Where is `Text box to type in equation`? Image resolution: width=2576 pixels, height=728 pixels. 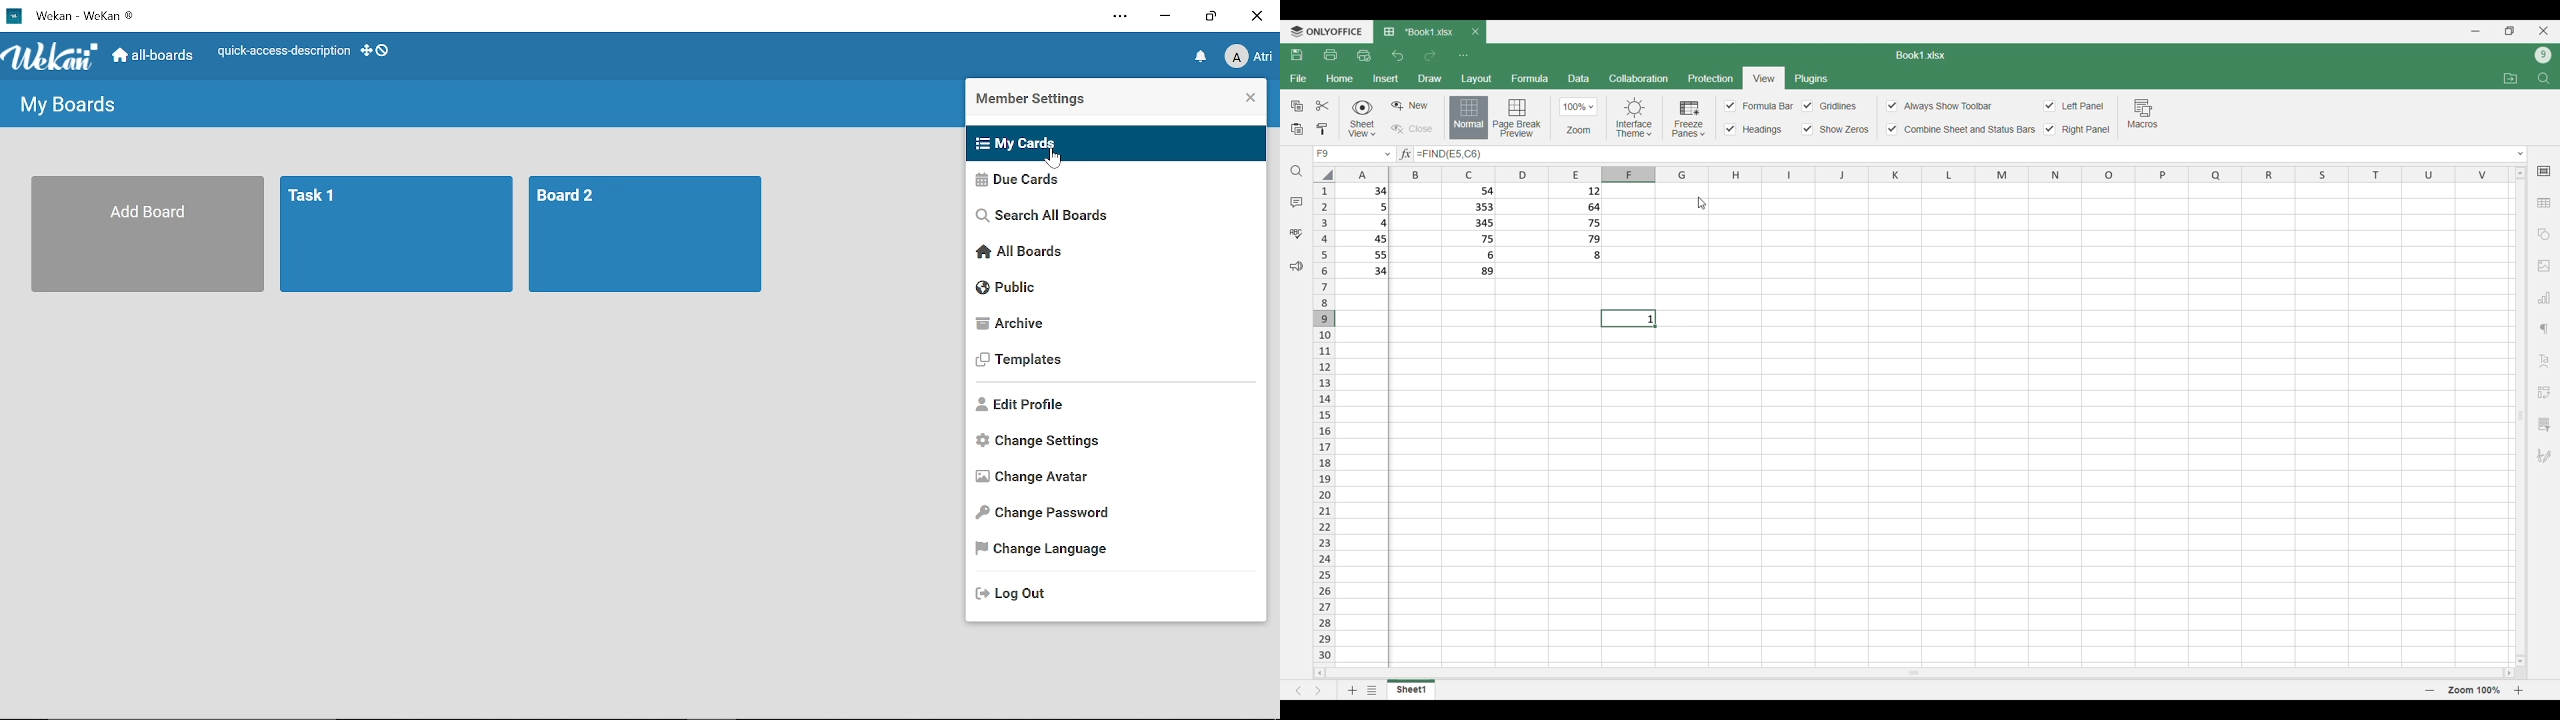
Text box to type in equation is located at coordinates (1963, 155).